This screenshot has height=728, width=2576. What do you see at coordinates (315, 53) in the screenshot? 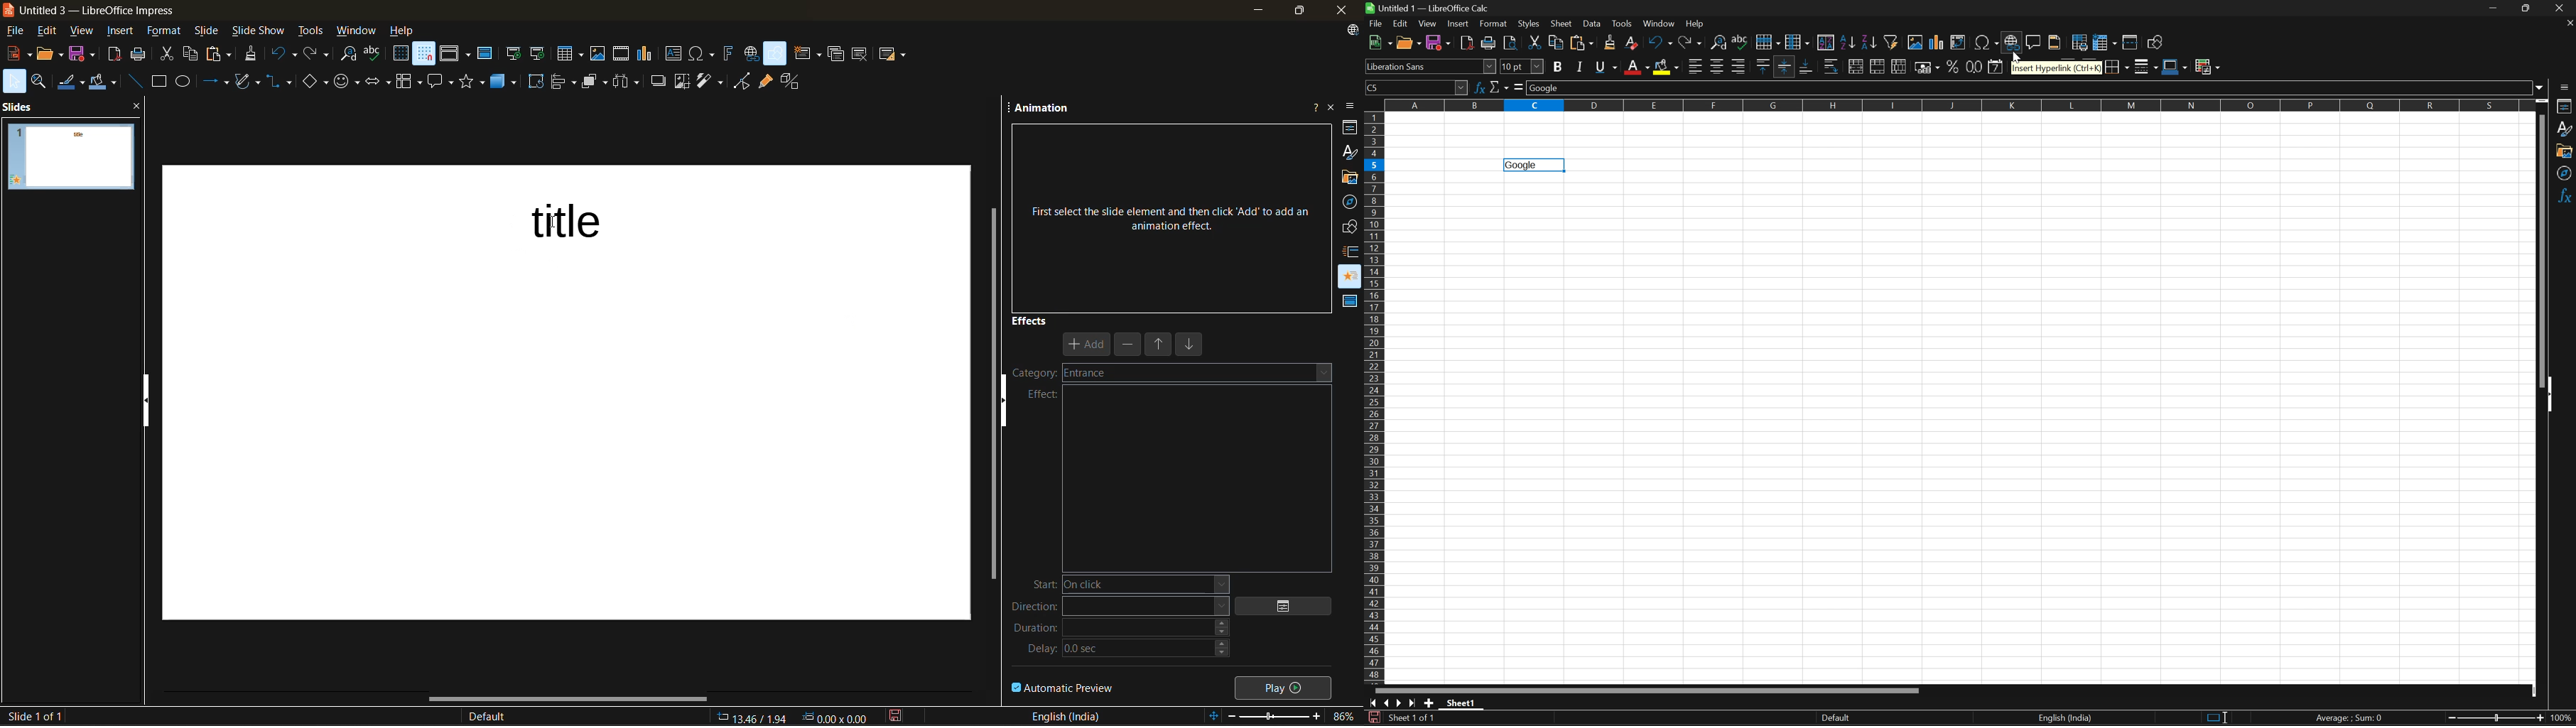
I see `redo` at bounding box center [315, 53].